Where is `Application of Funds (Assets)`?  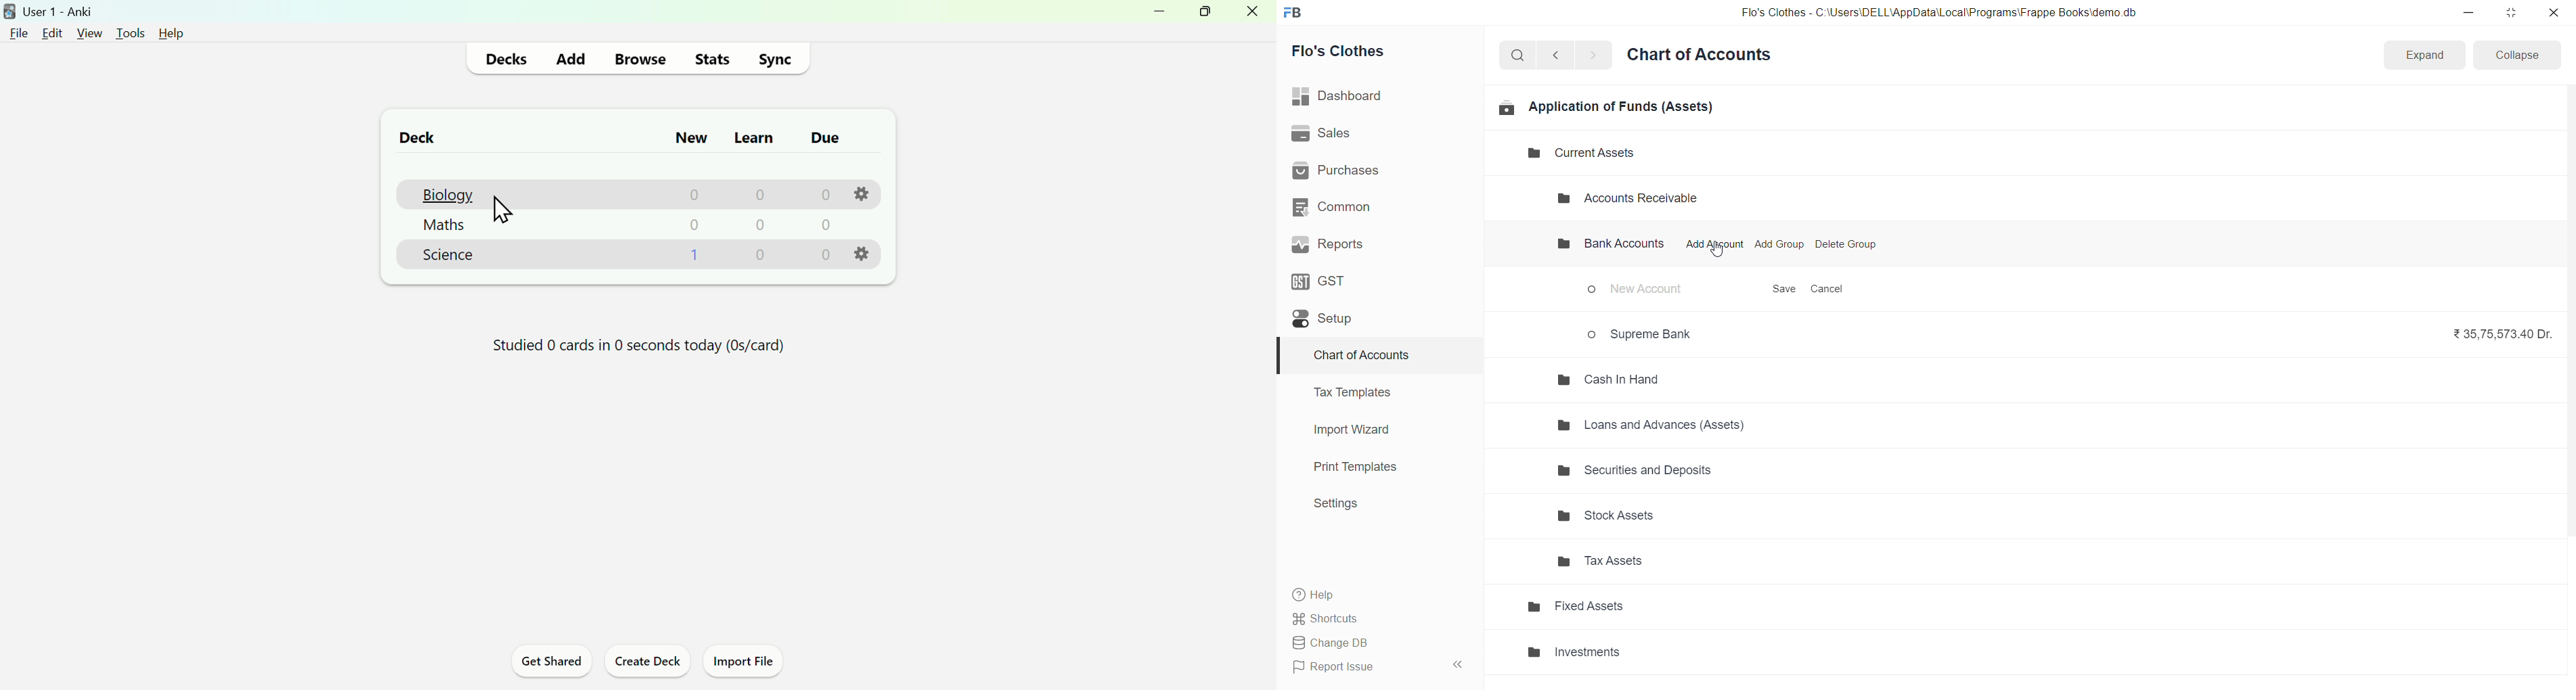 Application of Funds (Assets) is located at coordinates (1606, 107).